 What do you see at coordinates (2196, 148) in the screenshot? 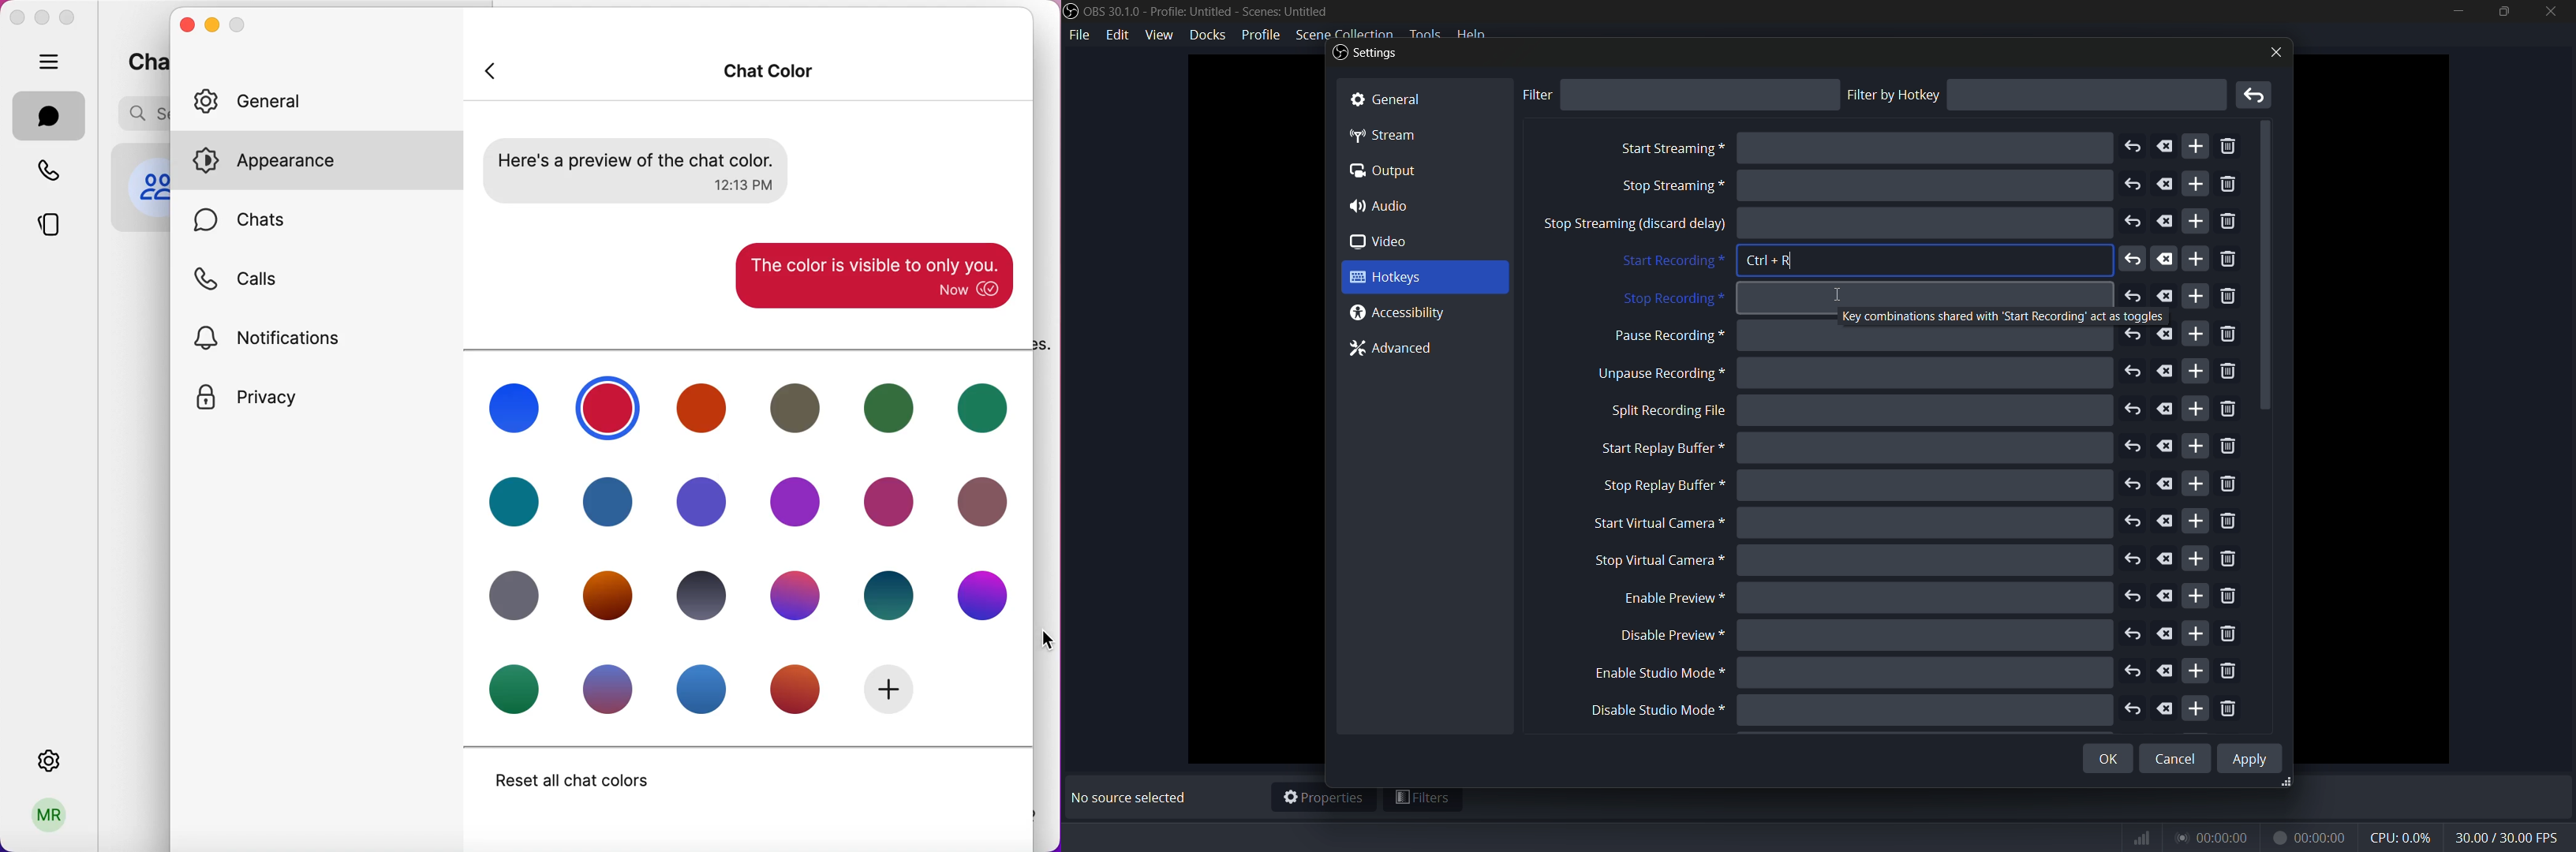
I see `add more` at bounding box center [2196, 148].